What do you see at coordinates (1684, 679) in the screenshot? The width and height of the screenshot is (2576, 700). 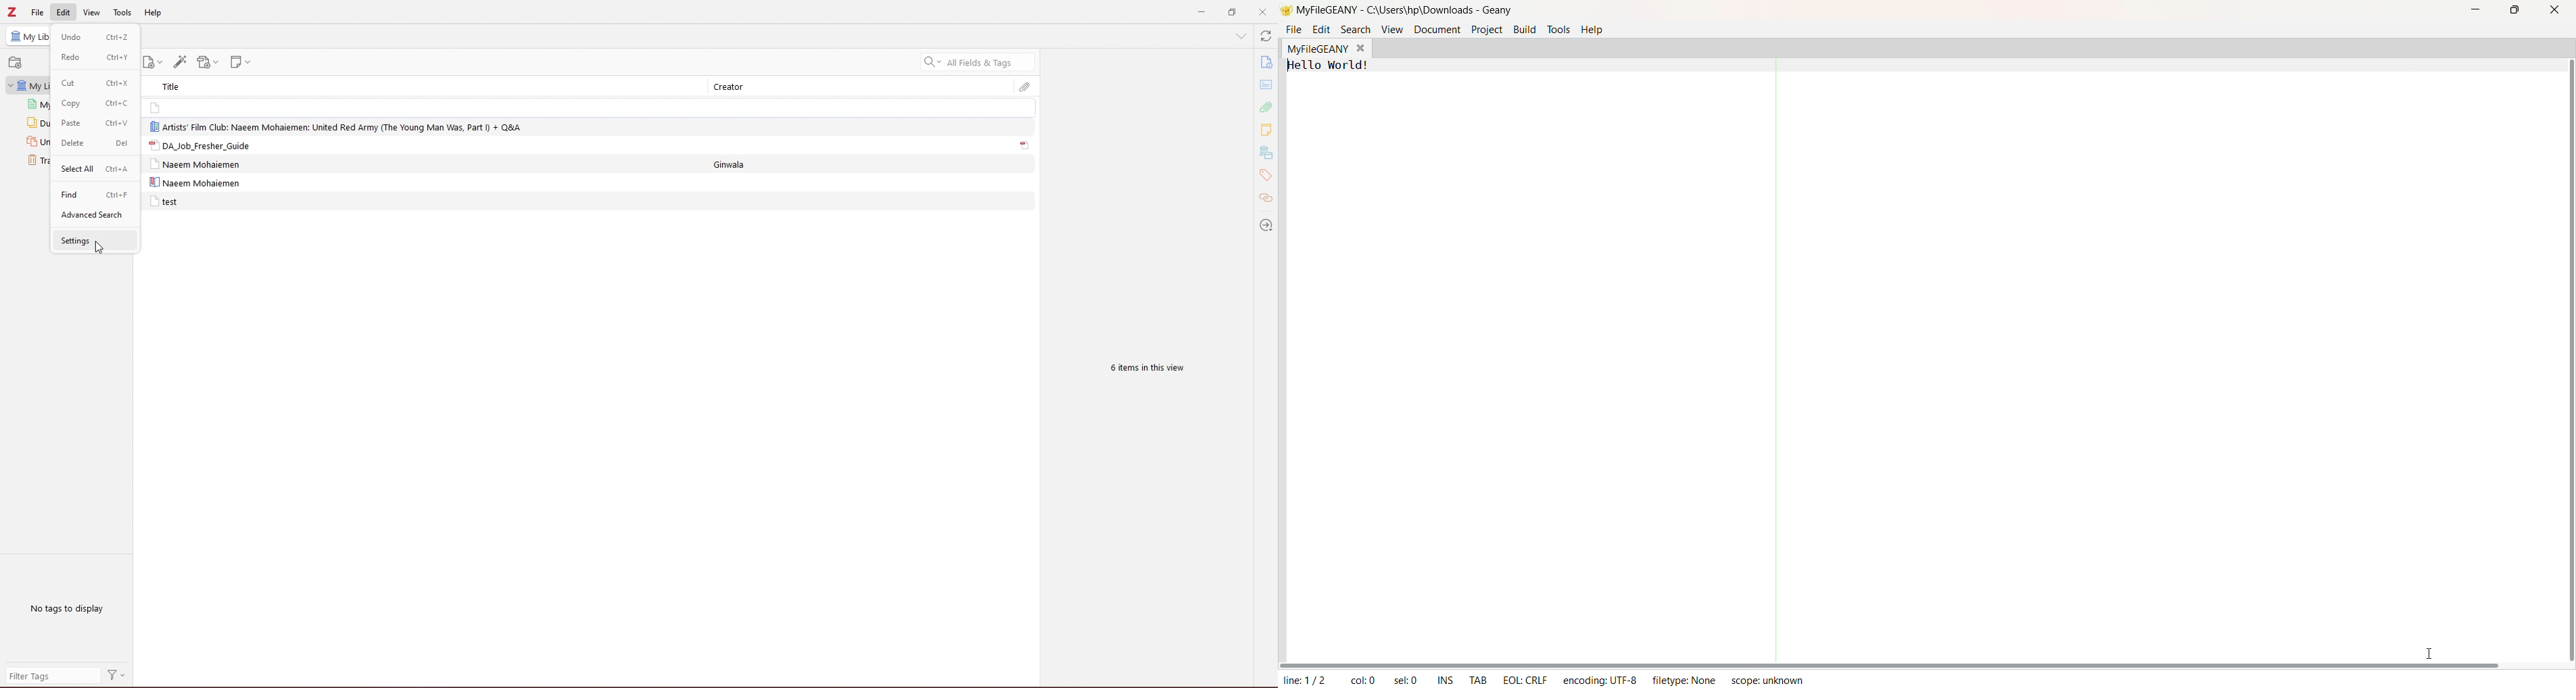 I see `FileType: None` at bounding box center [1684, 679].